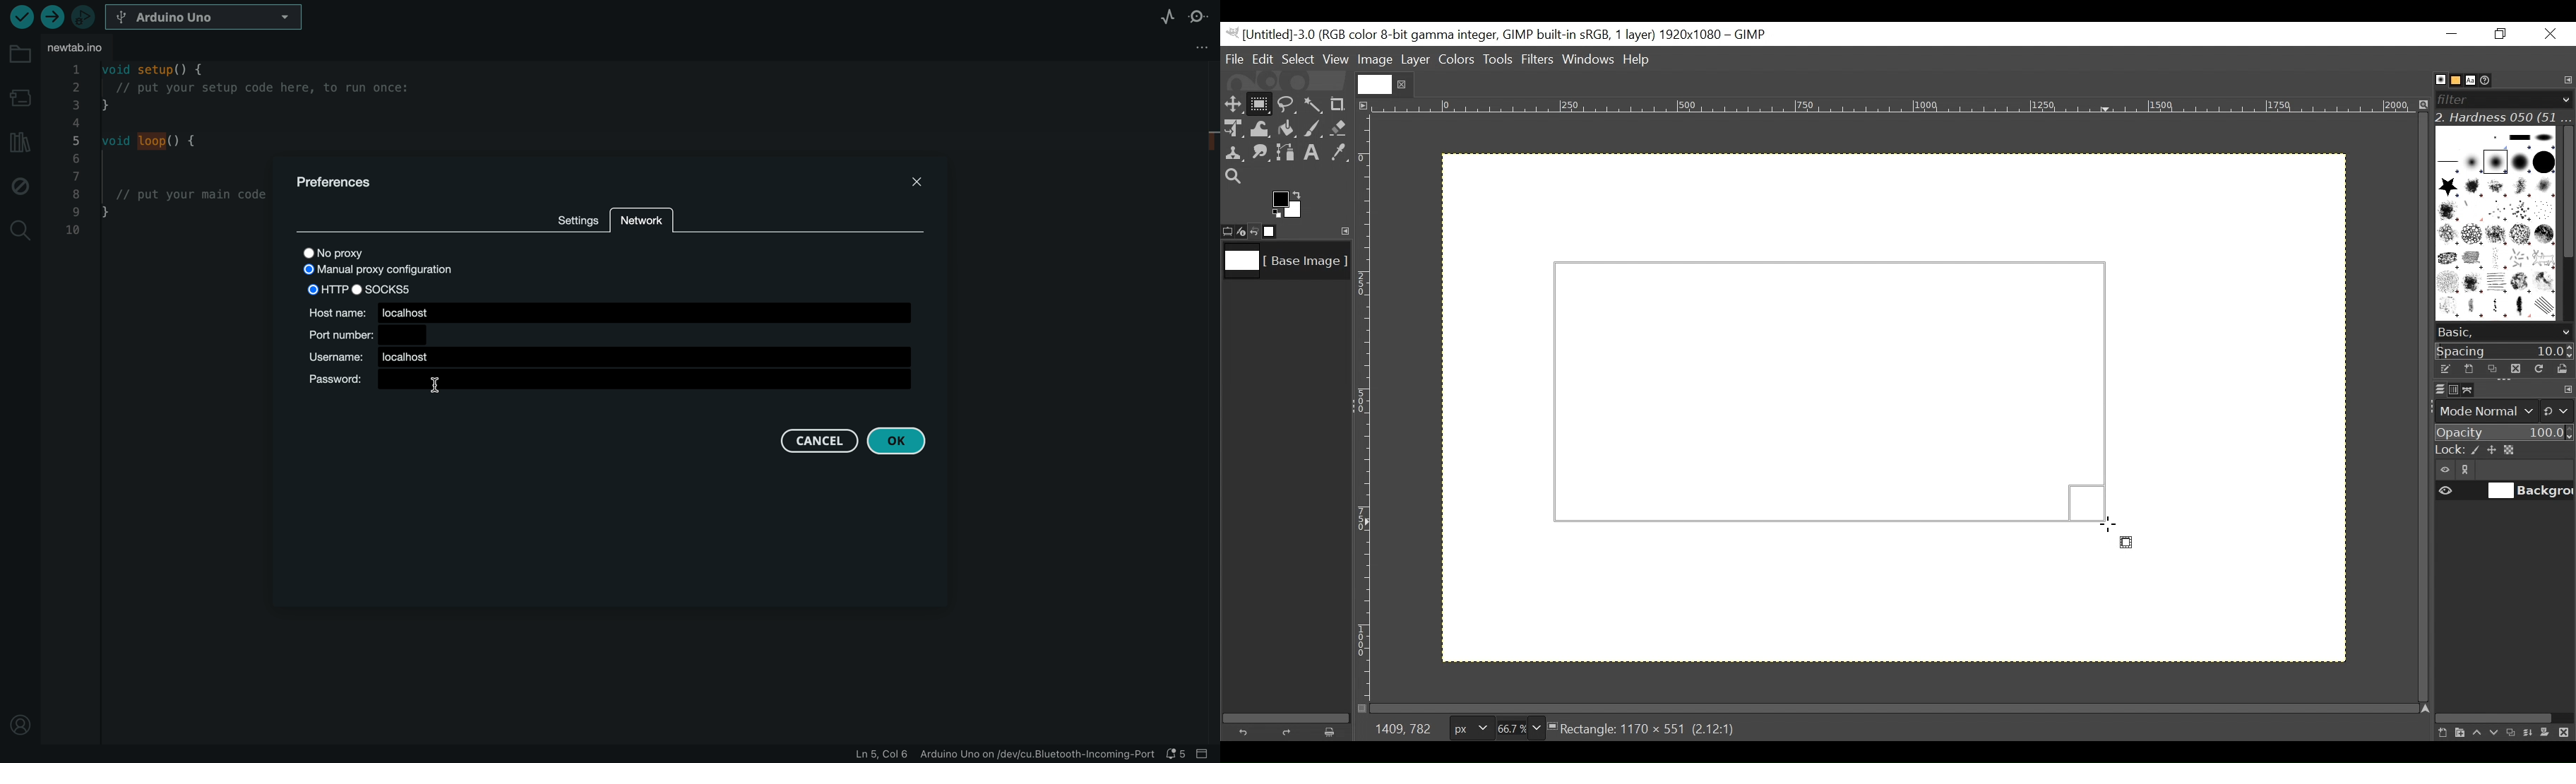 This screenshot has width=2576, height=784. Describe the element at coordinates (2513, 733) in the screenshot. I see `Duplicate this layer` at that location.